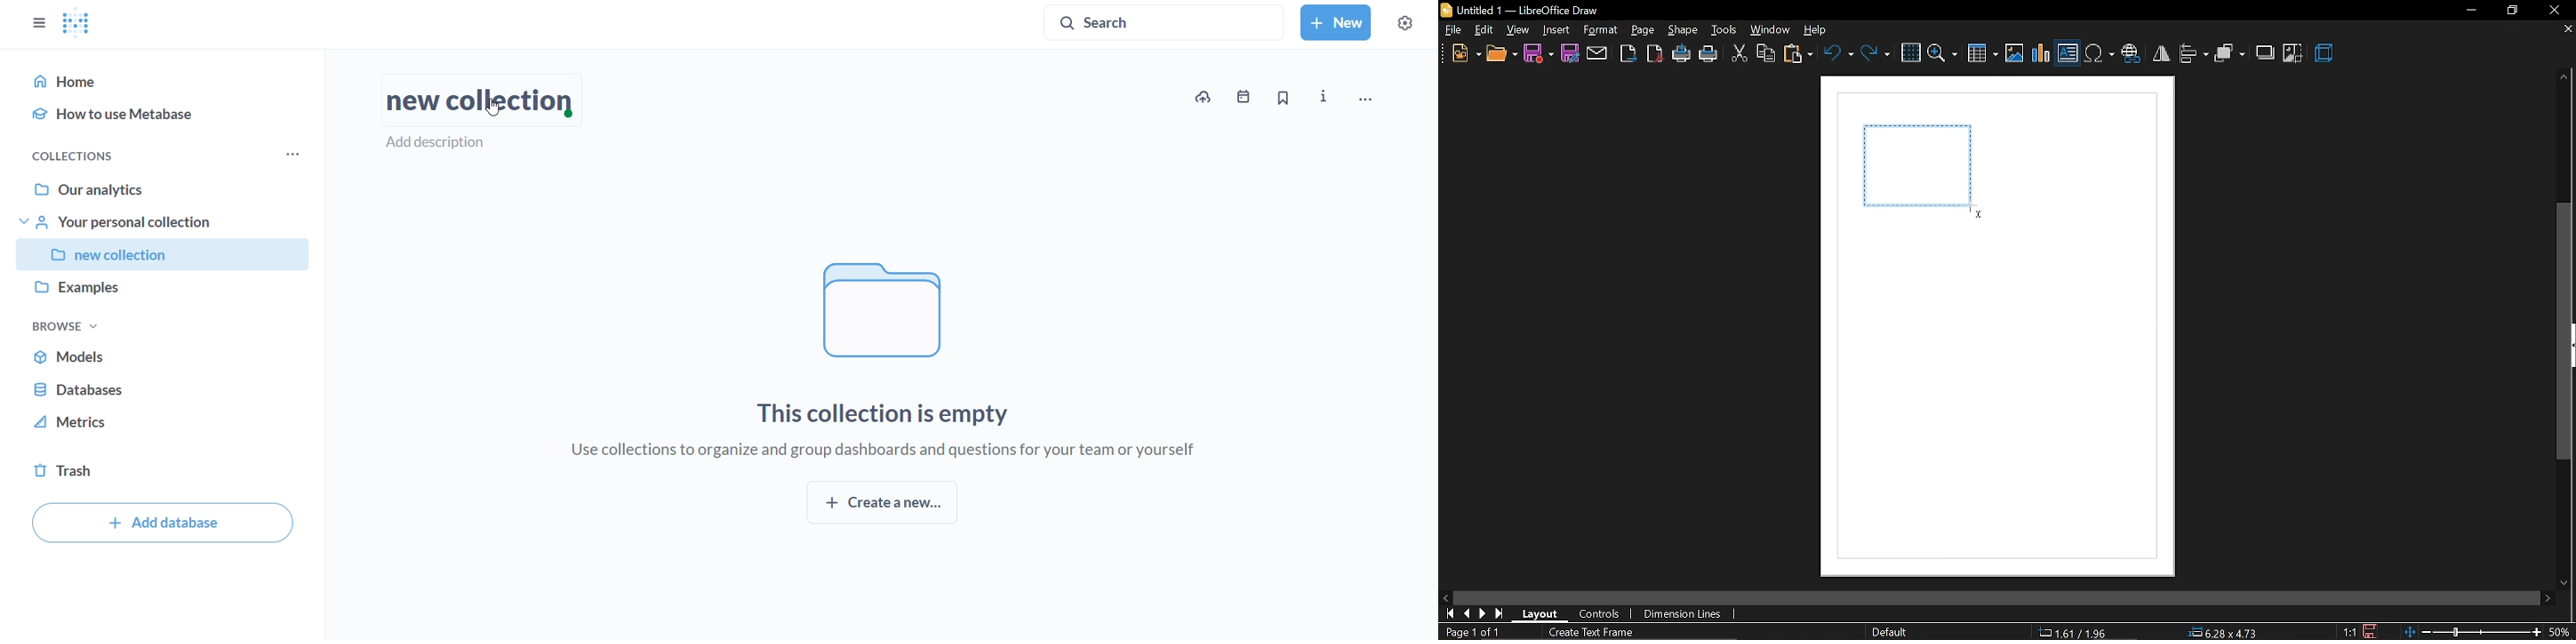 This screenshot has width=2576, height=644. I want to click on more, so click(297, 154).